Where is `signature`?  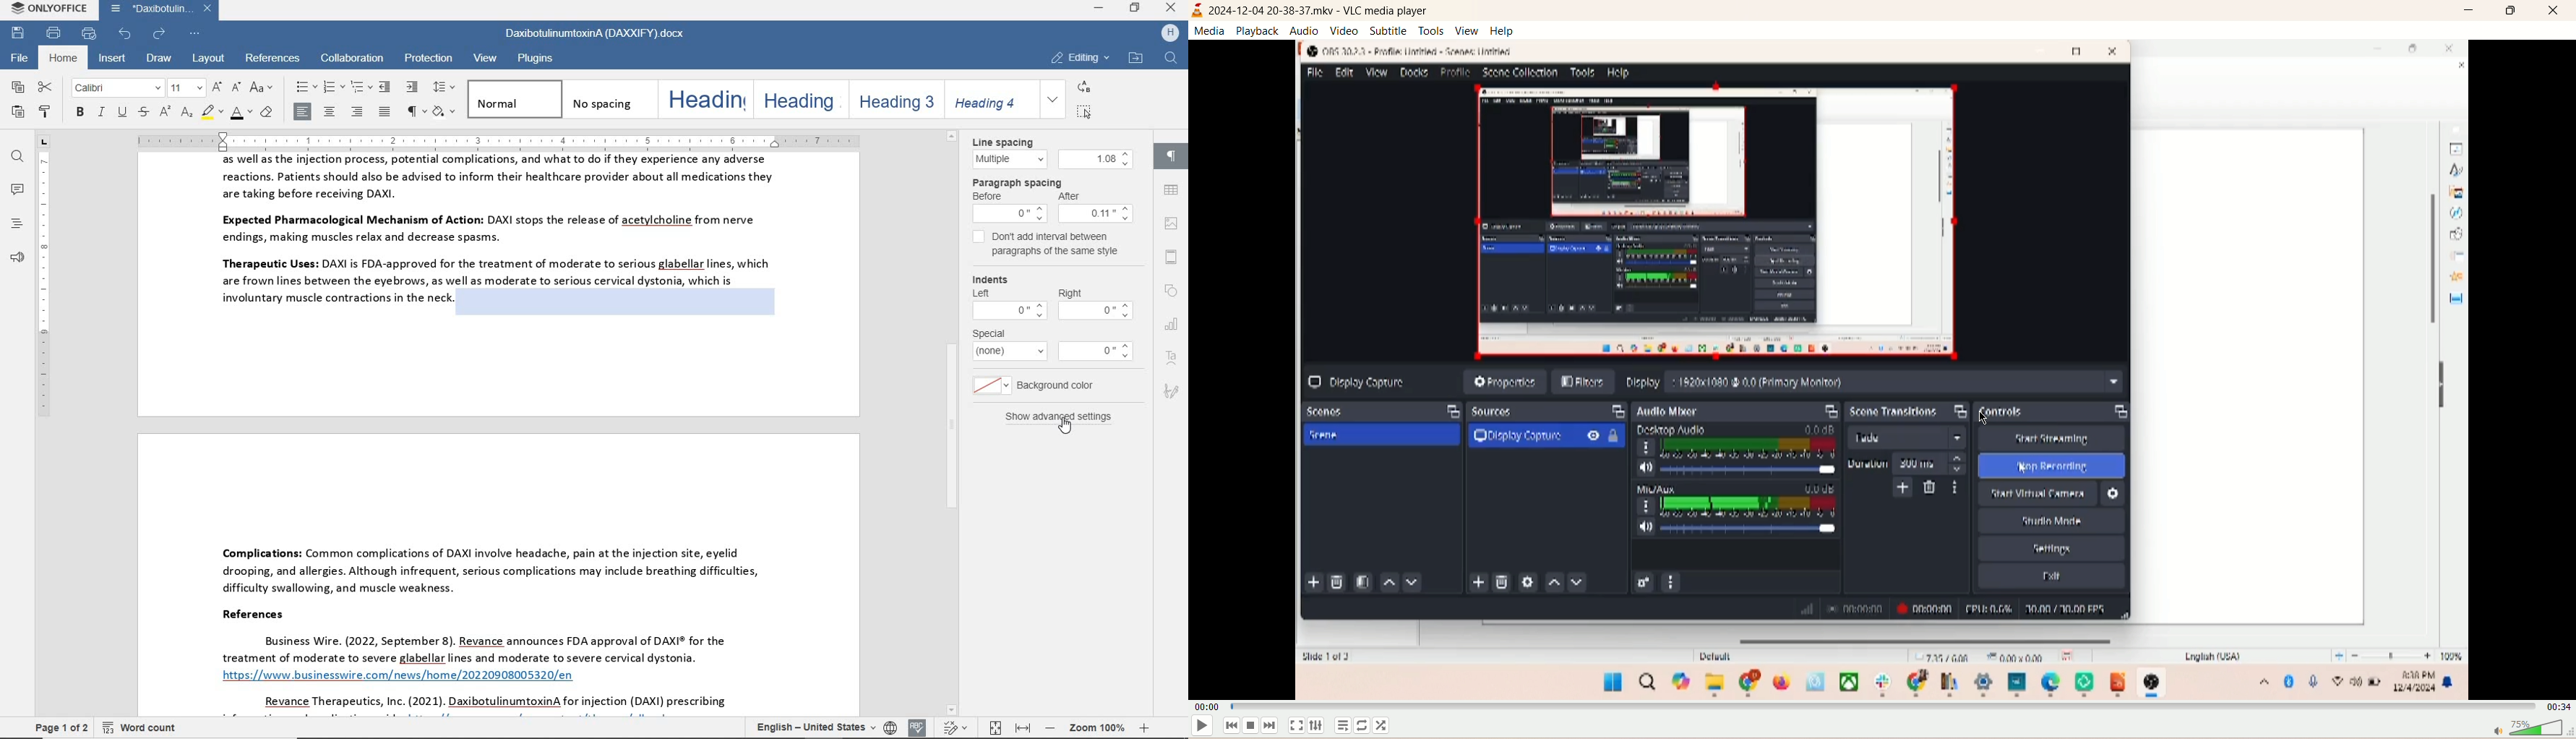
signature is located at coordinates (1174, 389).